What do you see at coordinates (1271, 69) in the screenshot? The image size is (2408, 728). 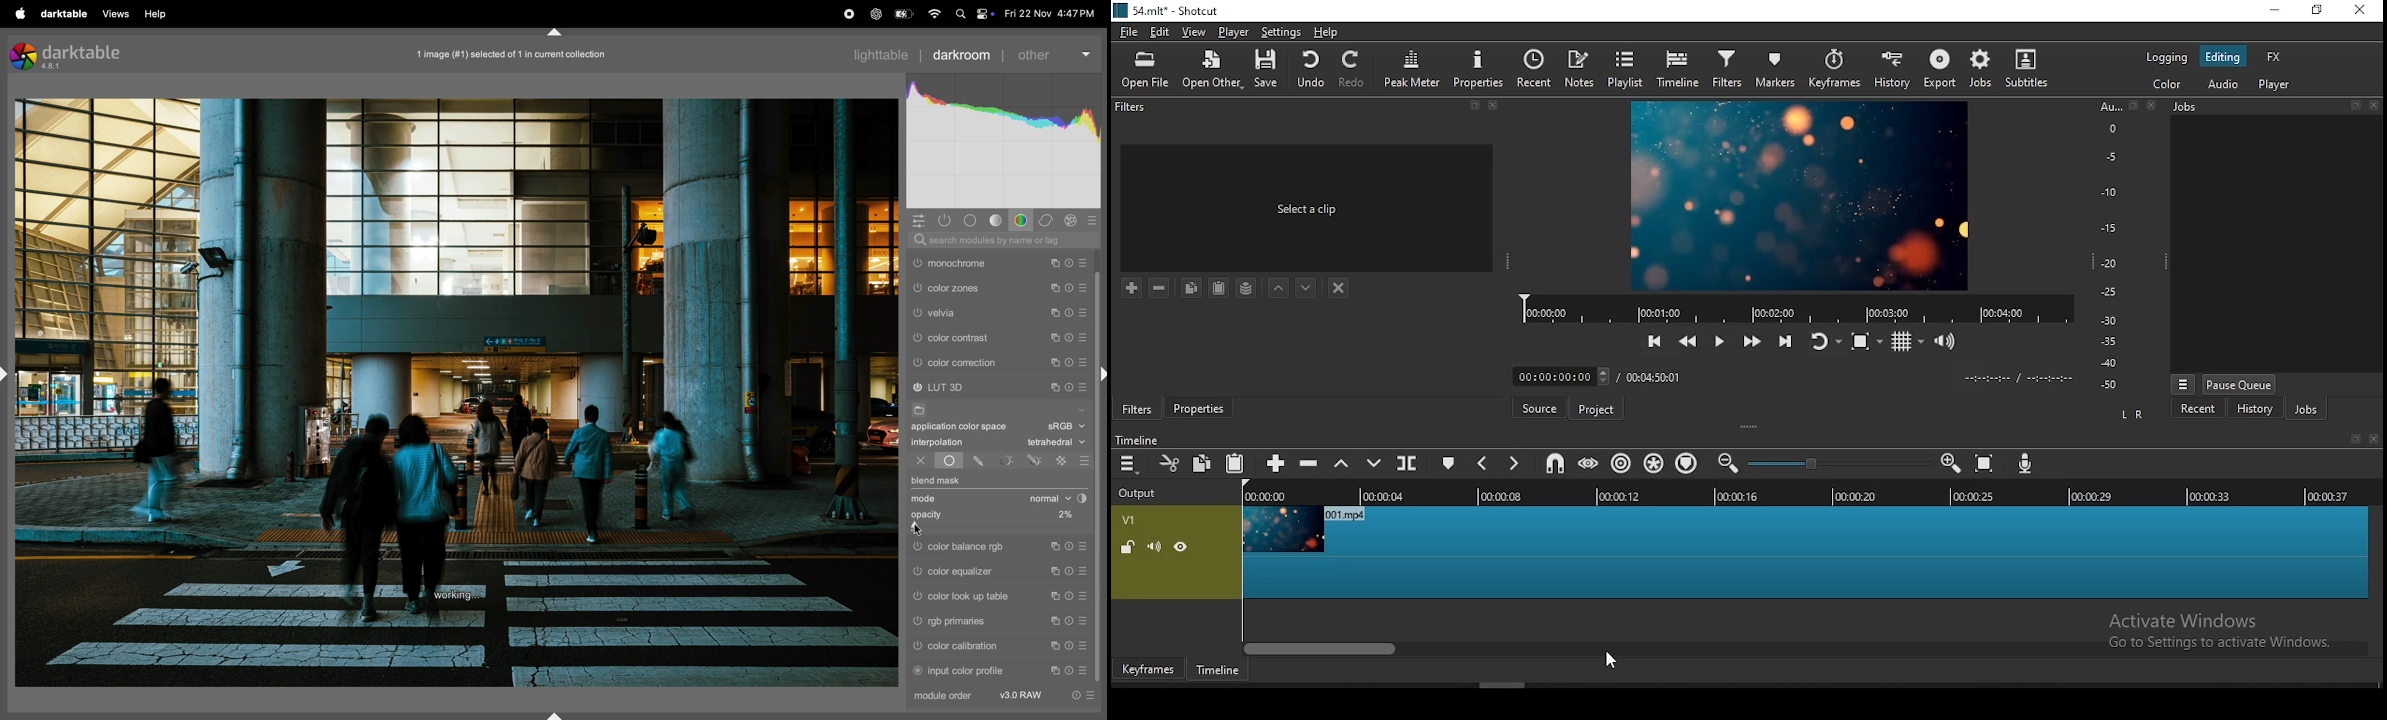 I see `save` at bounding box center [1271, 69].